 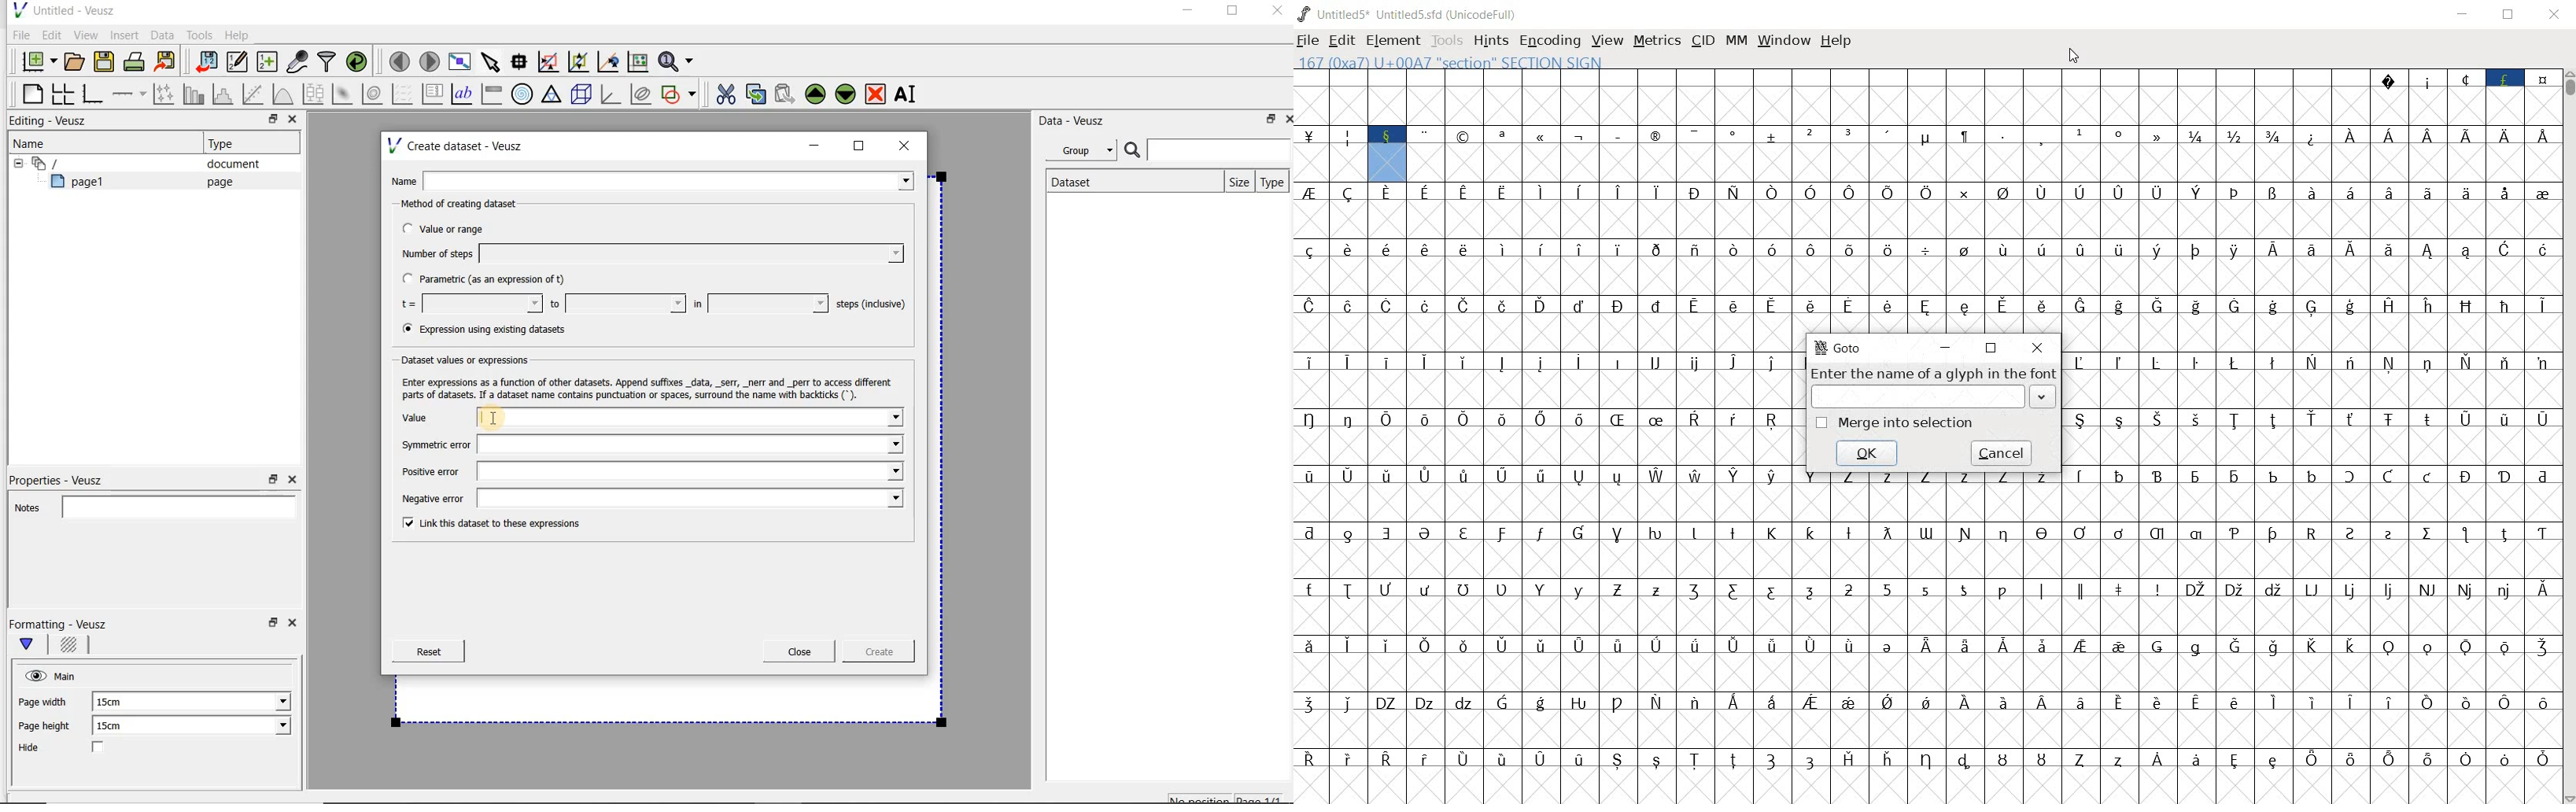 What do you see at coordinates (1484, 324) in the screenshot?
I see `accented letters` at bounding box center [1484, 324].